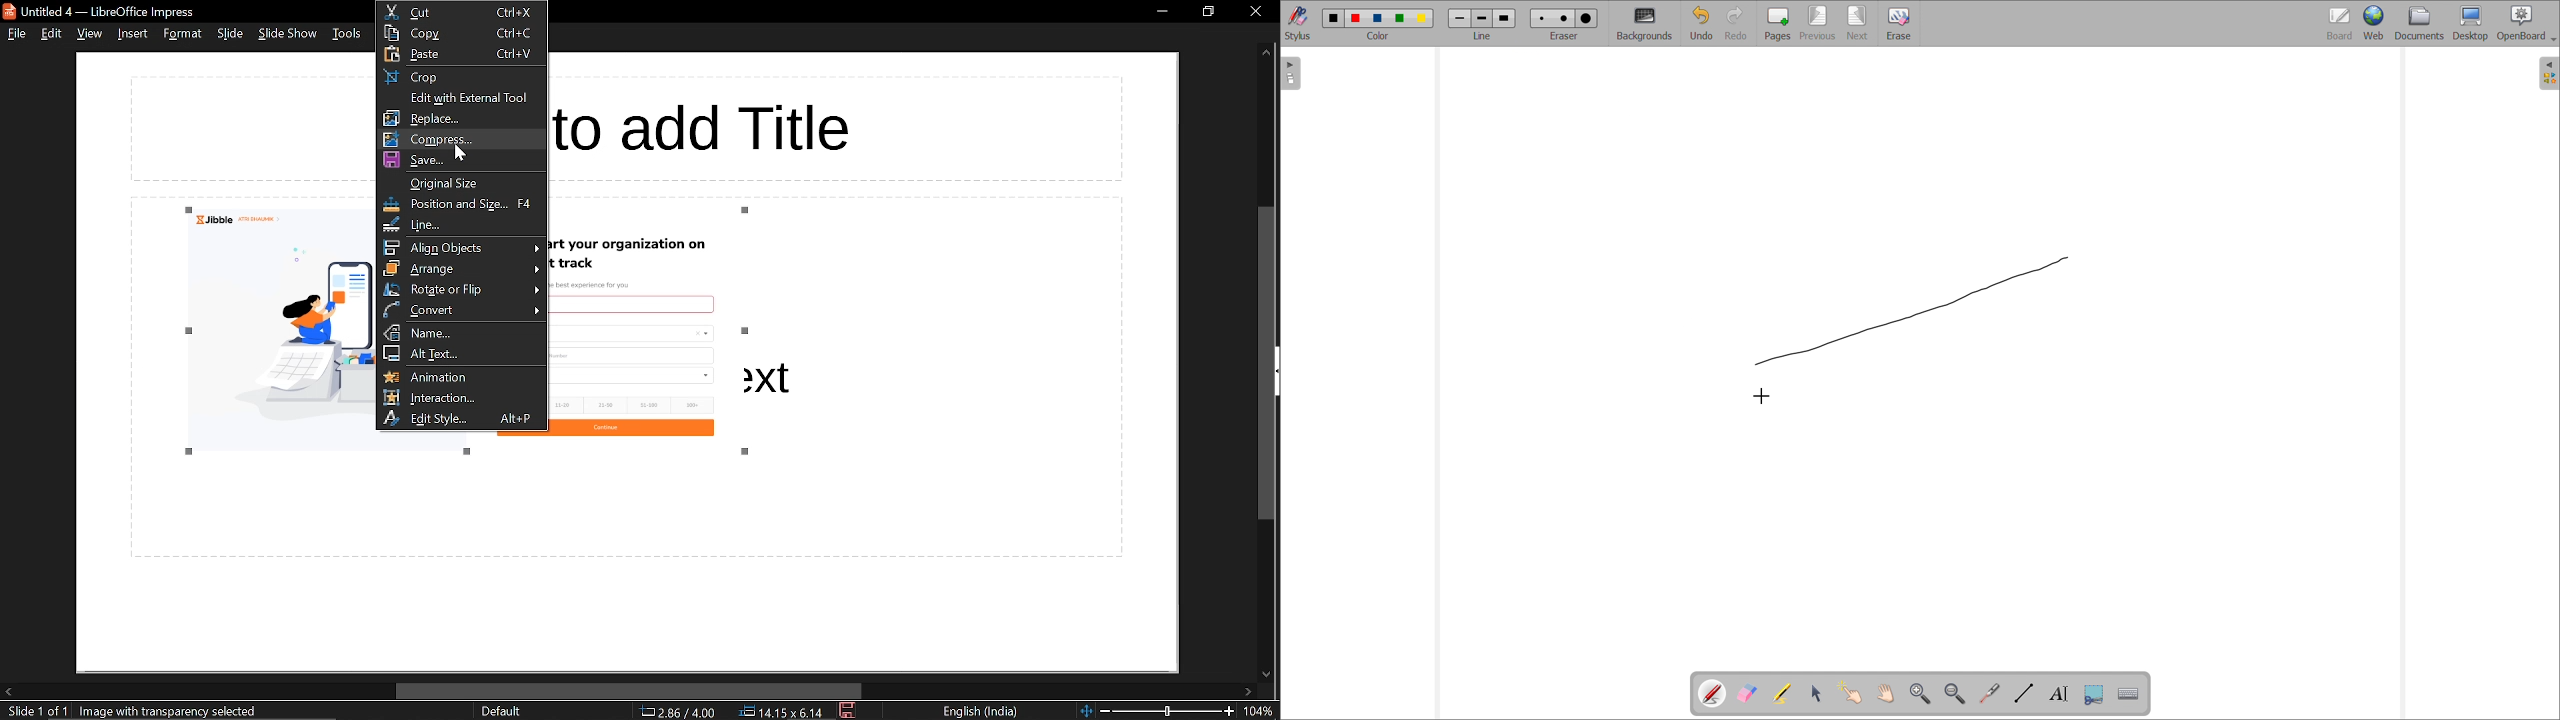  What do you see at coordinates (104, 11) in the screenshot?
I see `current window` at bounding box center [104, 11].